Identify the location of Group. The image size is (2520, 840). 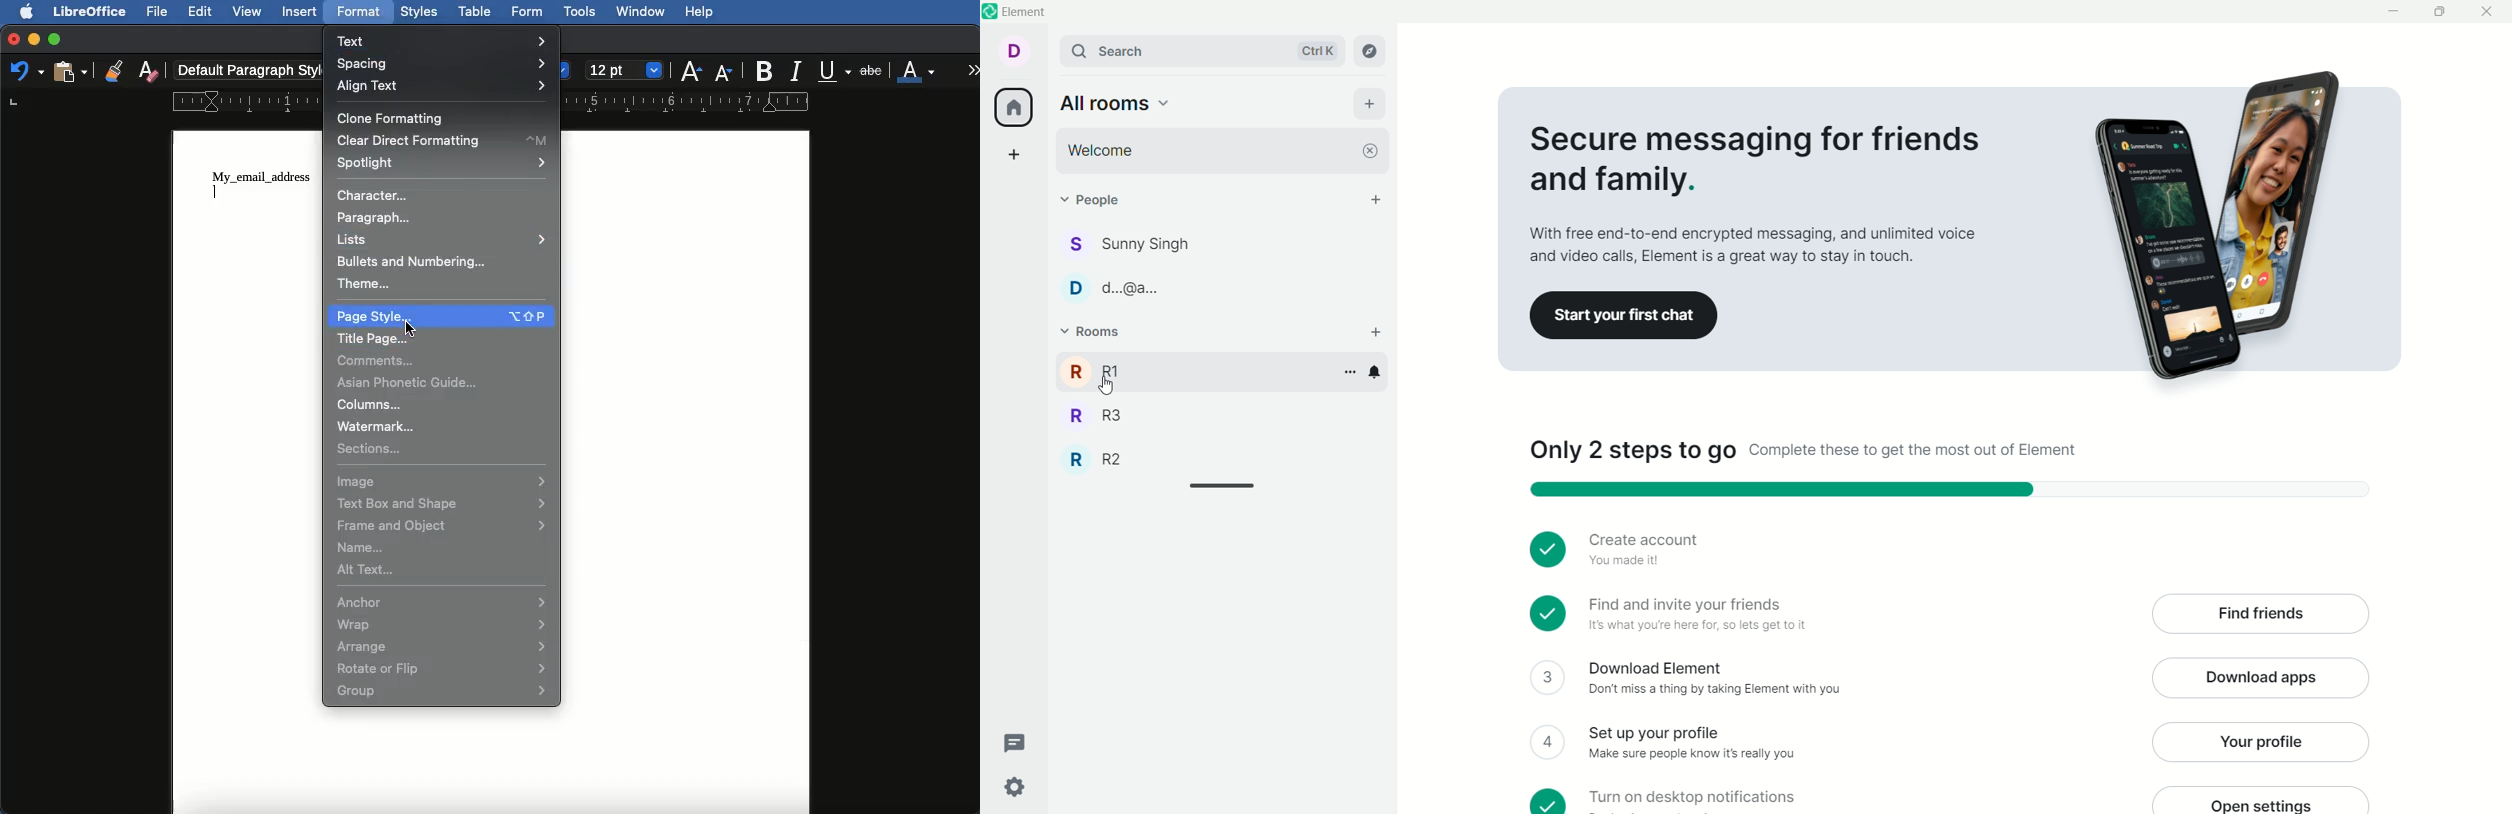
(443, 690).